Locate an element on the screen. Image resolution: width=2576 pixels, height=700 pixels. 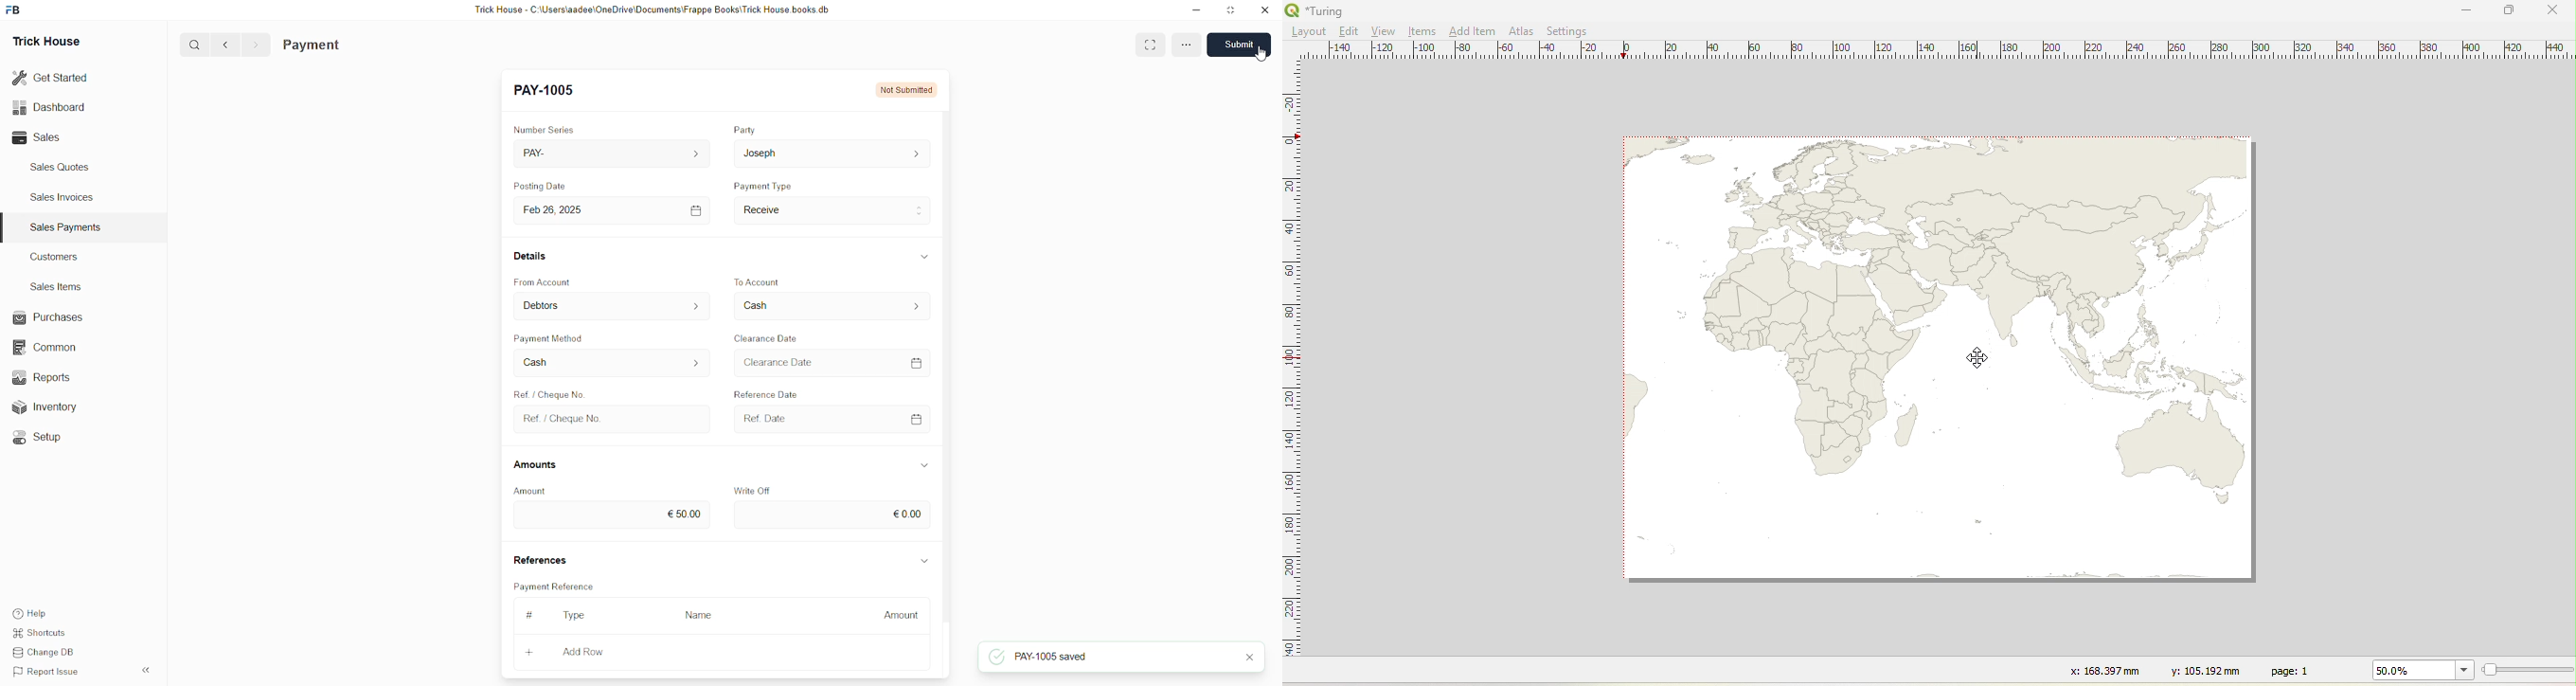
To Account is located at coordinates (833, 306).